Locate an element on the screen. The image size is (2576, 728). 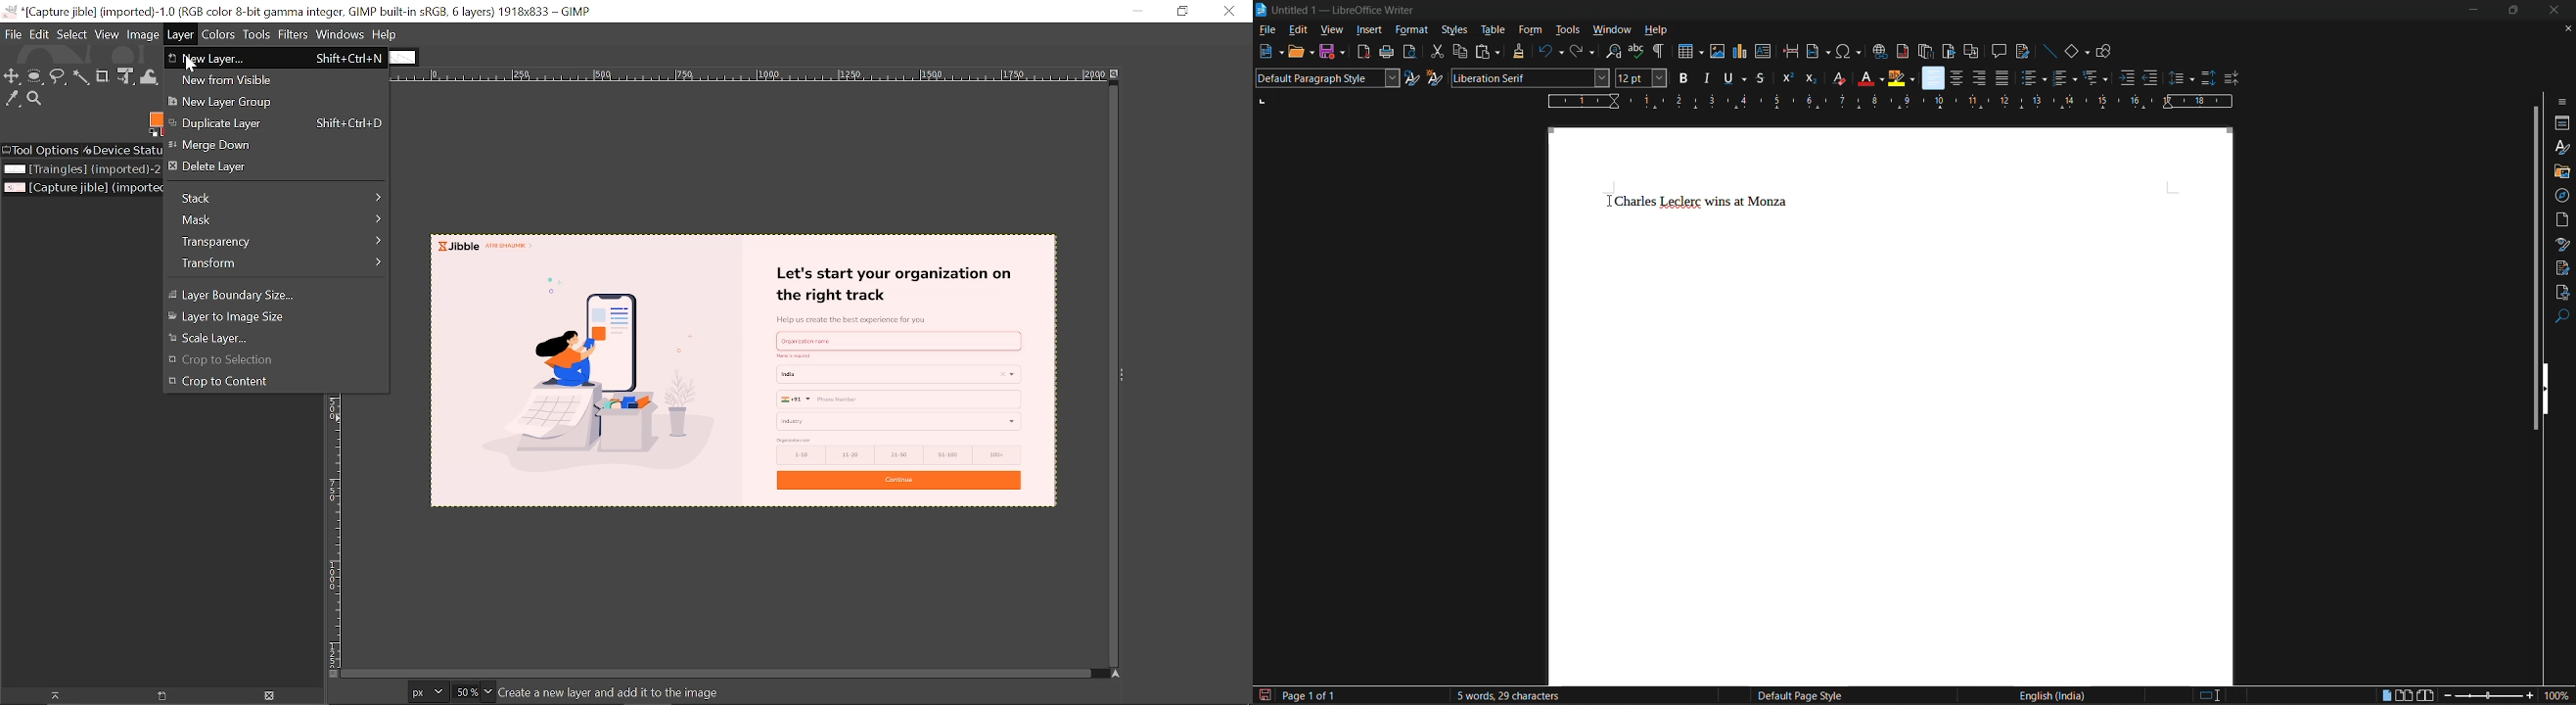
vertical slide bar is located at coordinates (2535, 266).